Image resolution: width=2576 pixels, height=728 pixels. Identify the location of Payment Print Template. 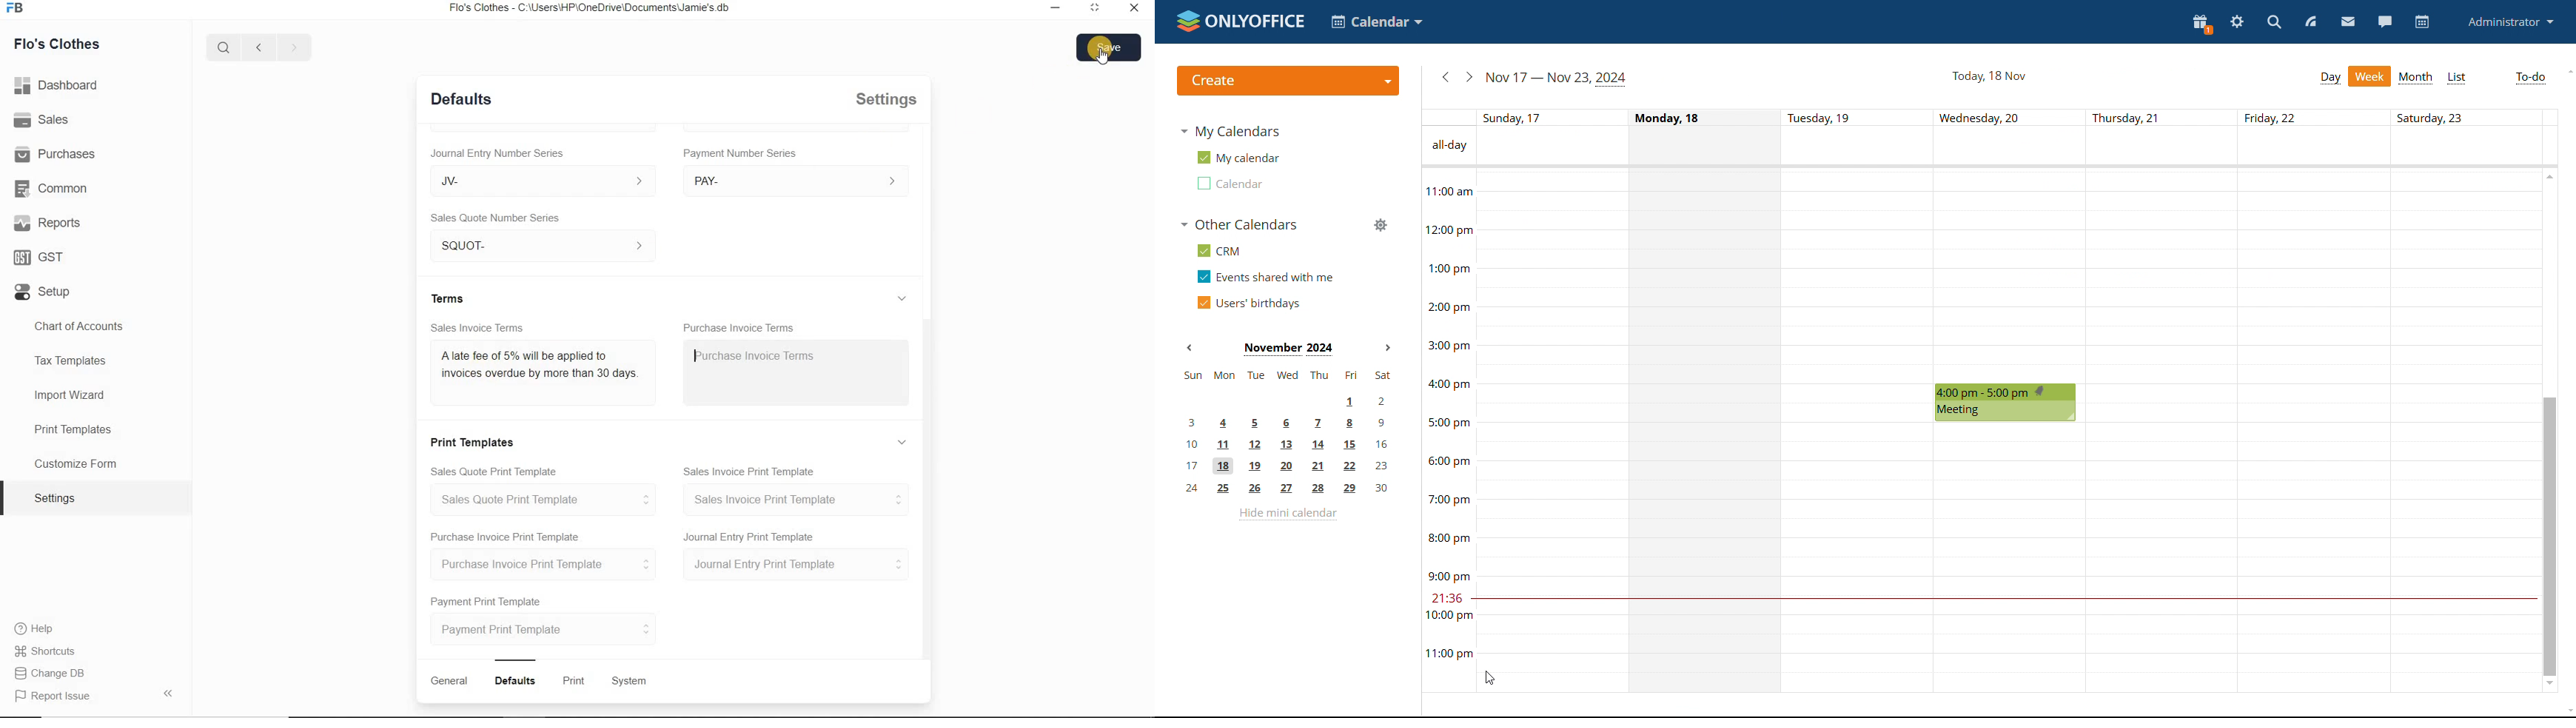
(545, 629).